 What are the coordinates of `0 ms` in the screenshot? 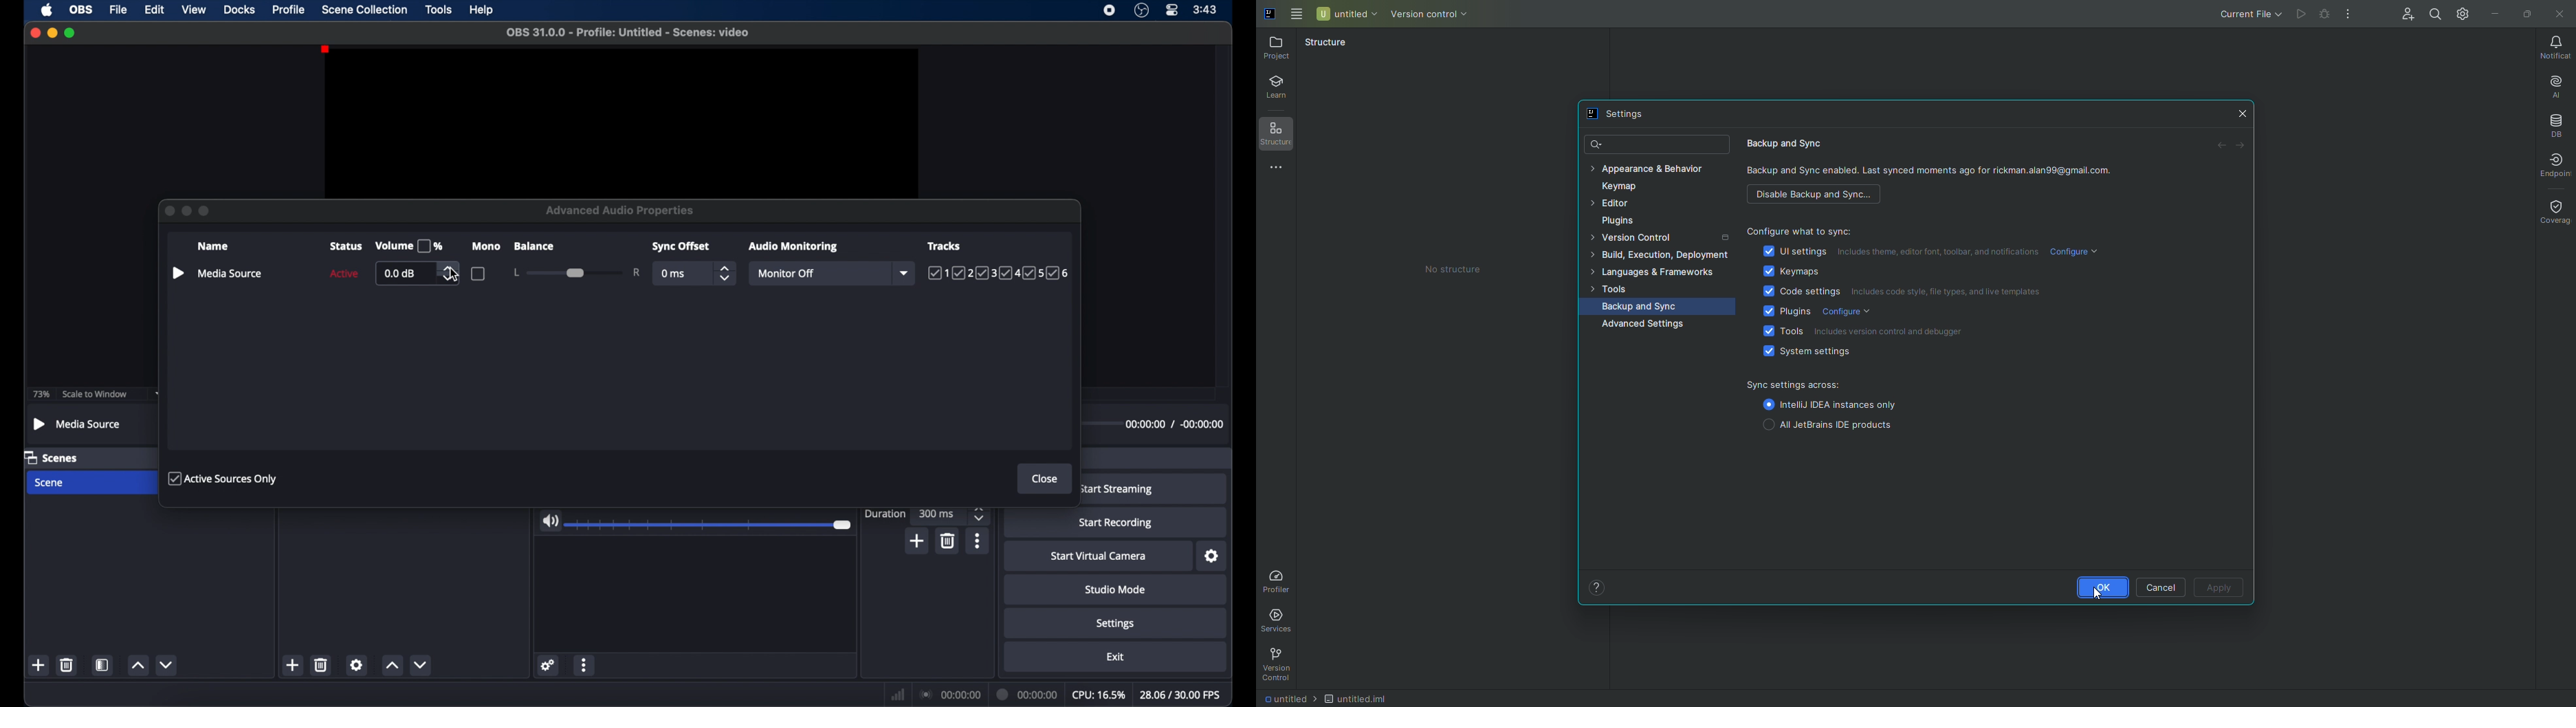 It's located at (674, 274).